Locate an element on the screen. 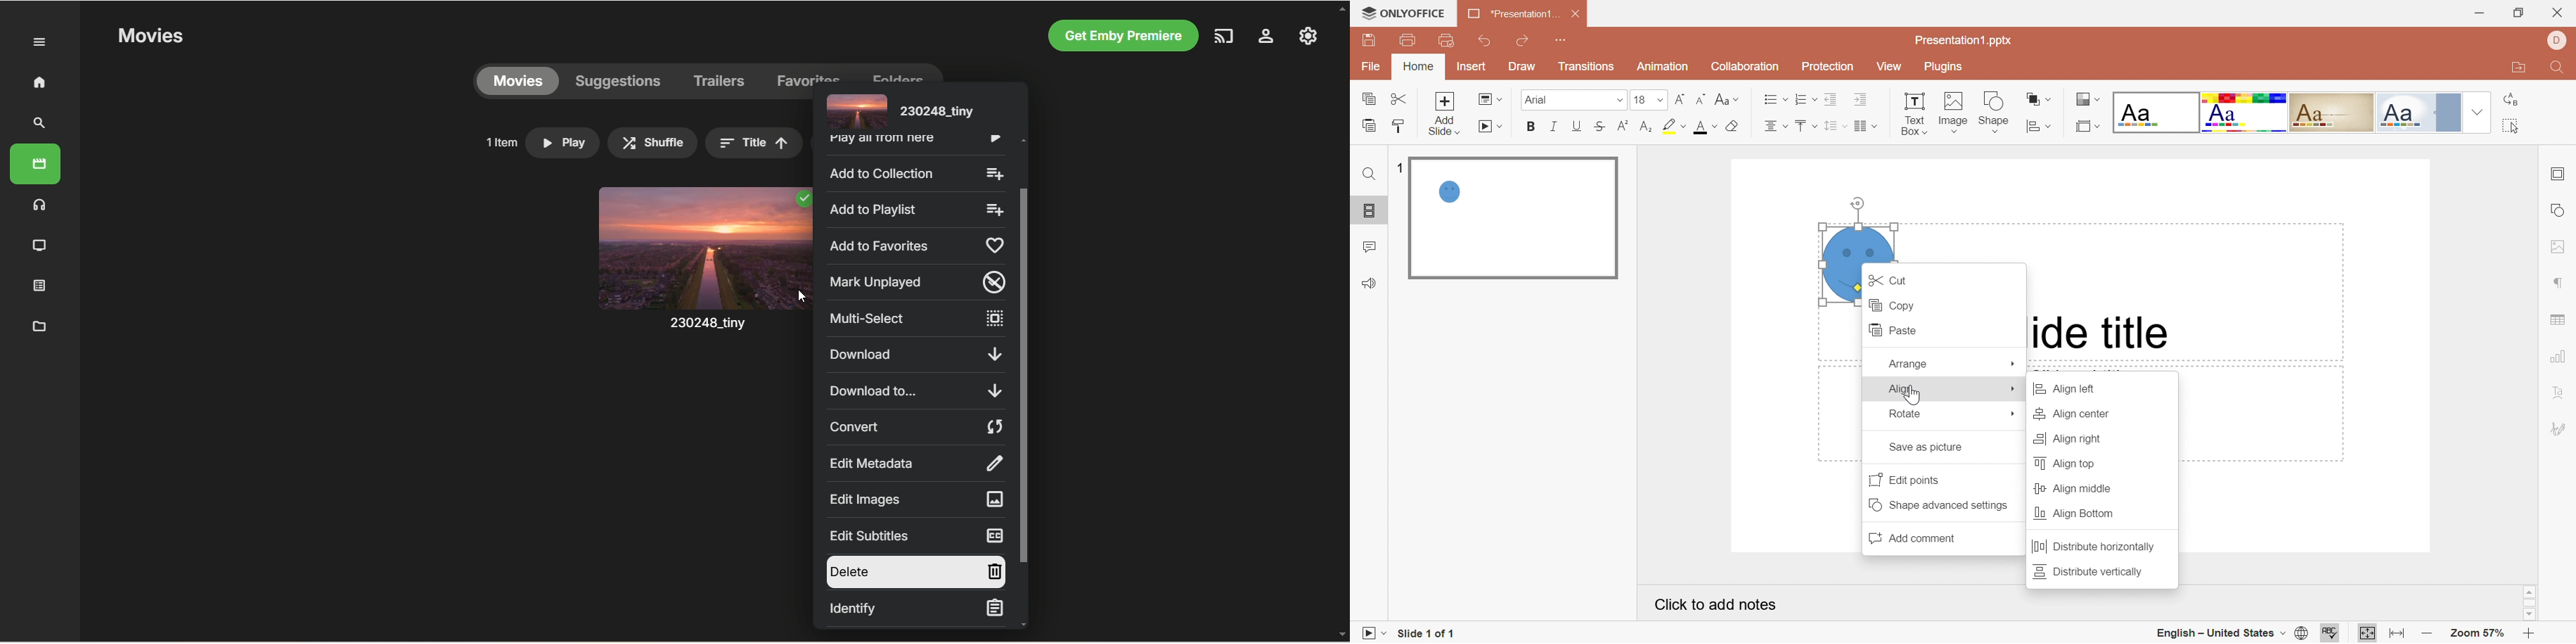 The height and width of the screenshot is (644, 2576). File is located at coordinates (1374, 68).